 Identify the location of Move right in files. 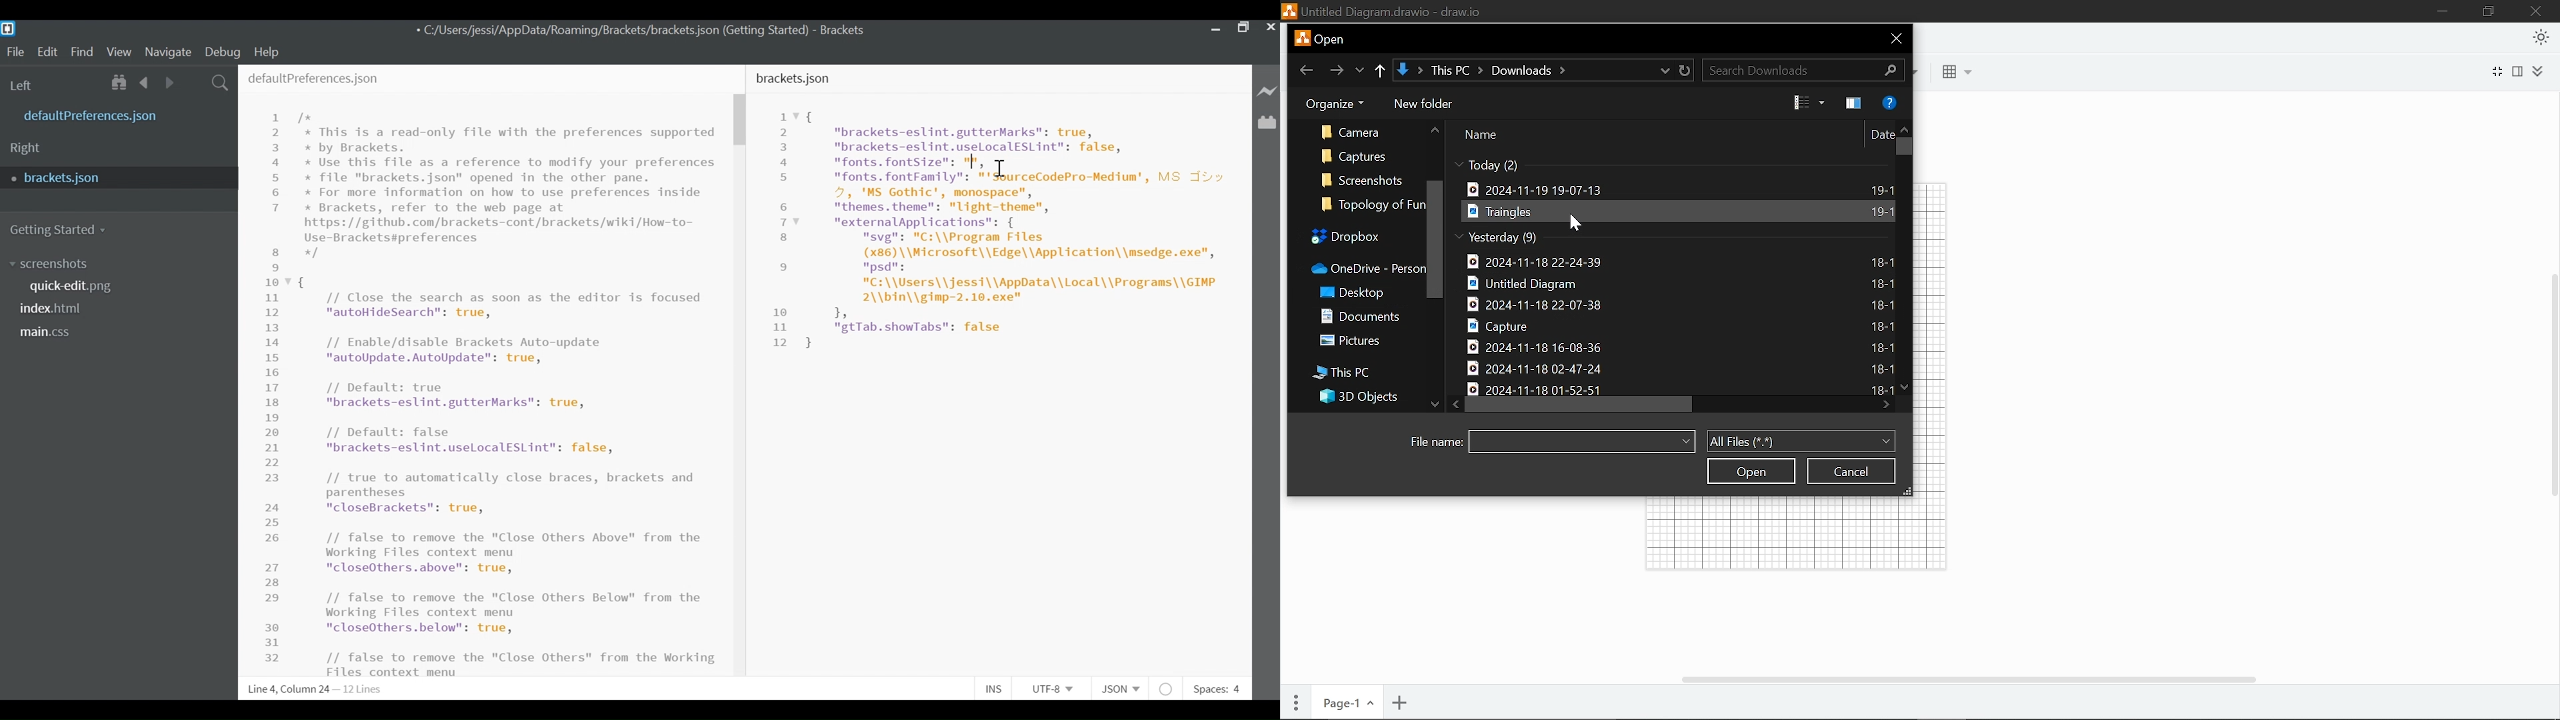
(1886, 405).